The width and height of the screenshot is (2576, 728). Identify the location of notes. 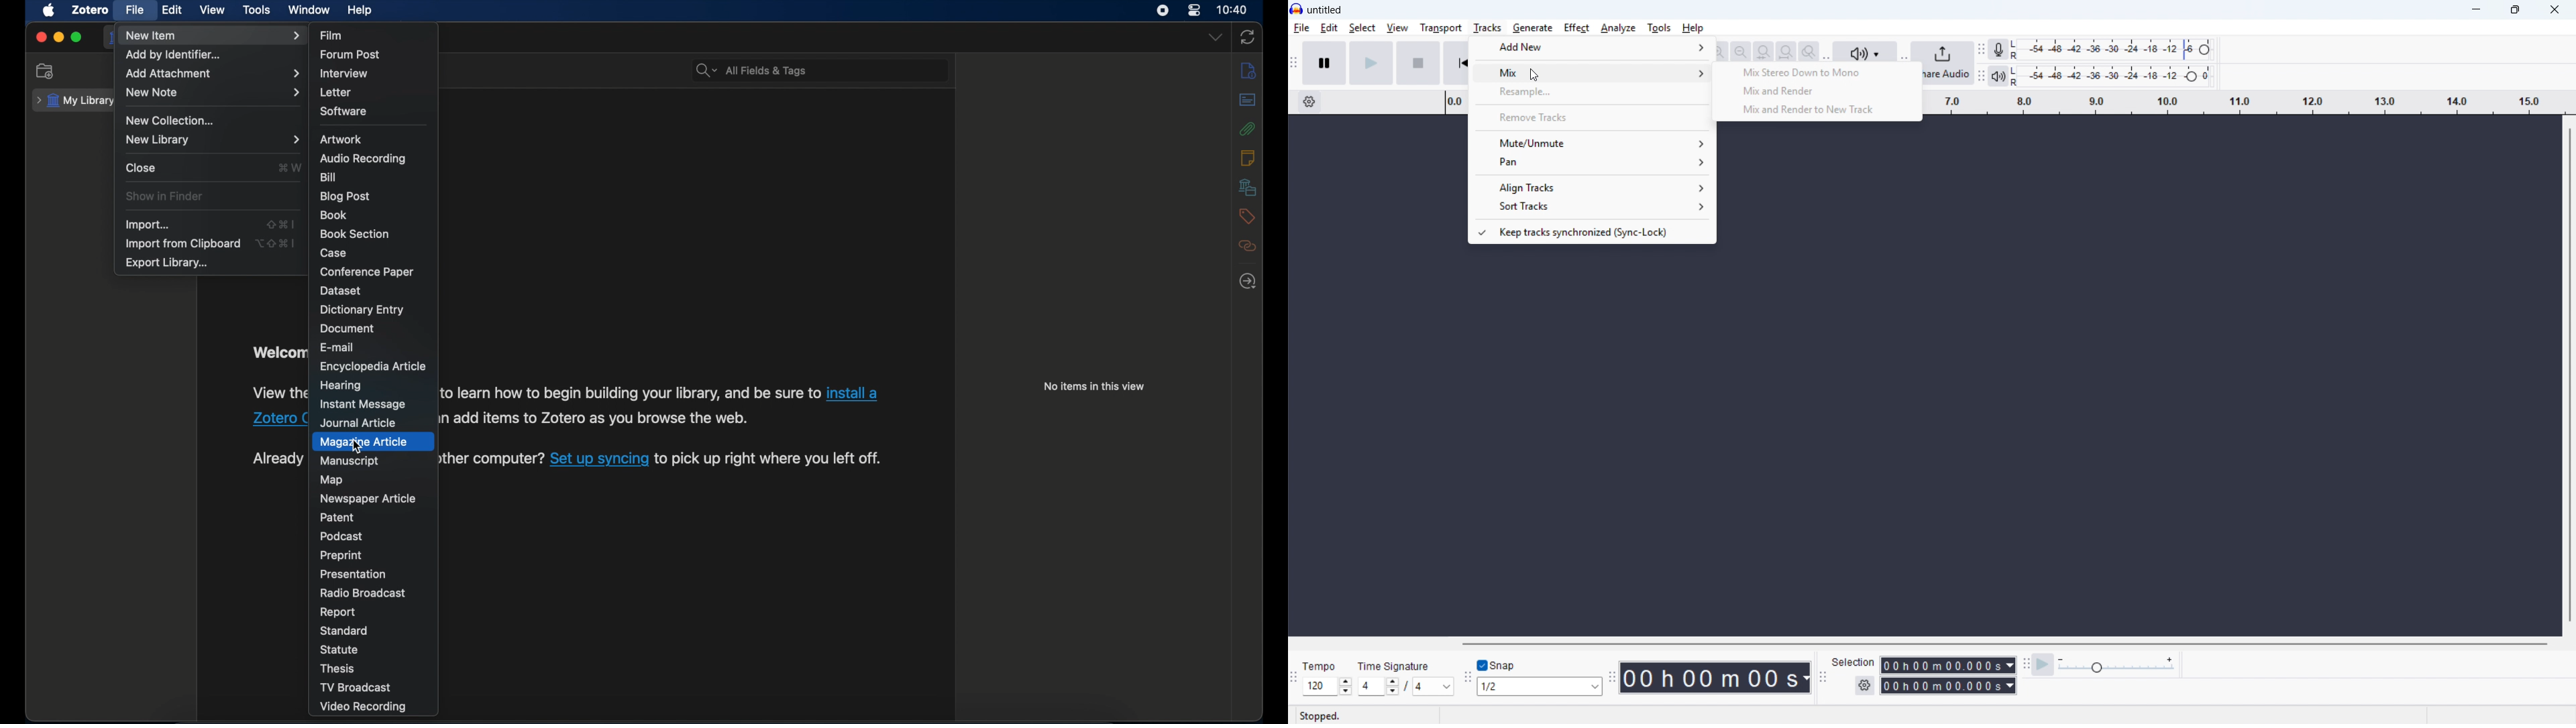
(1248, 158).